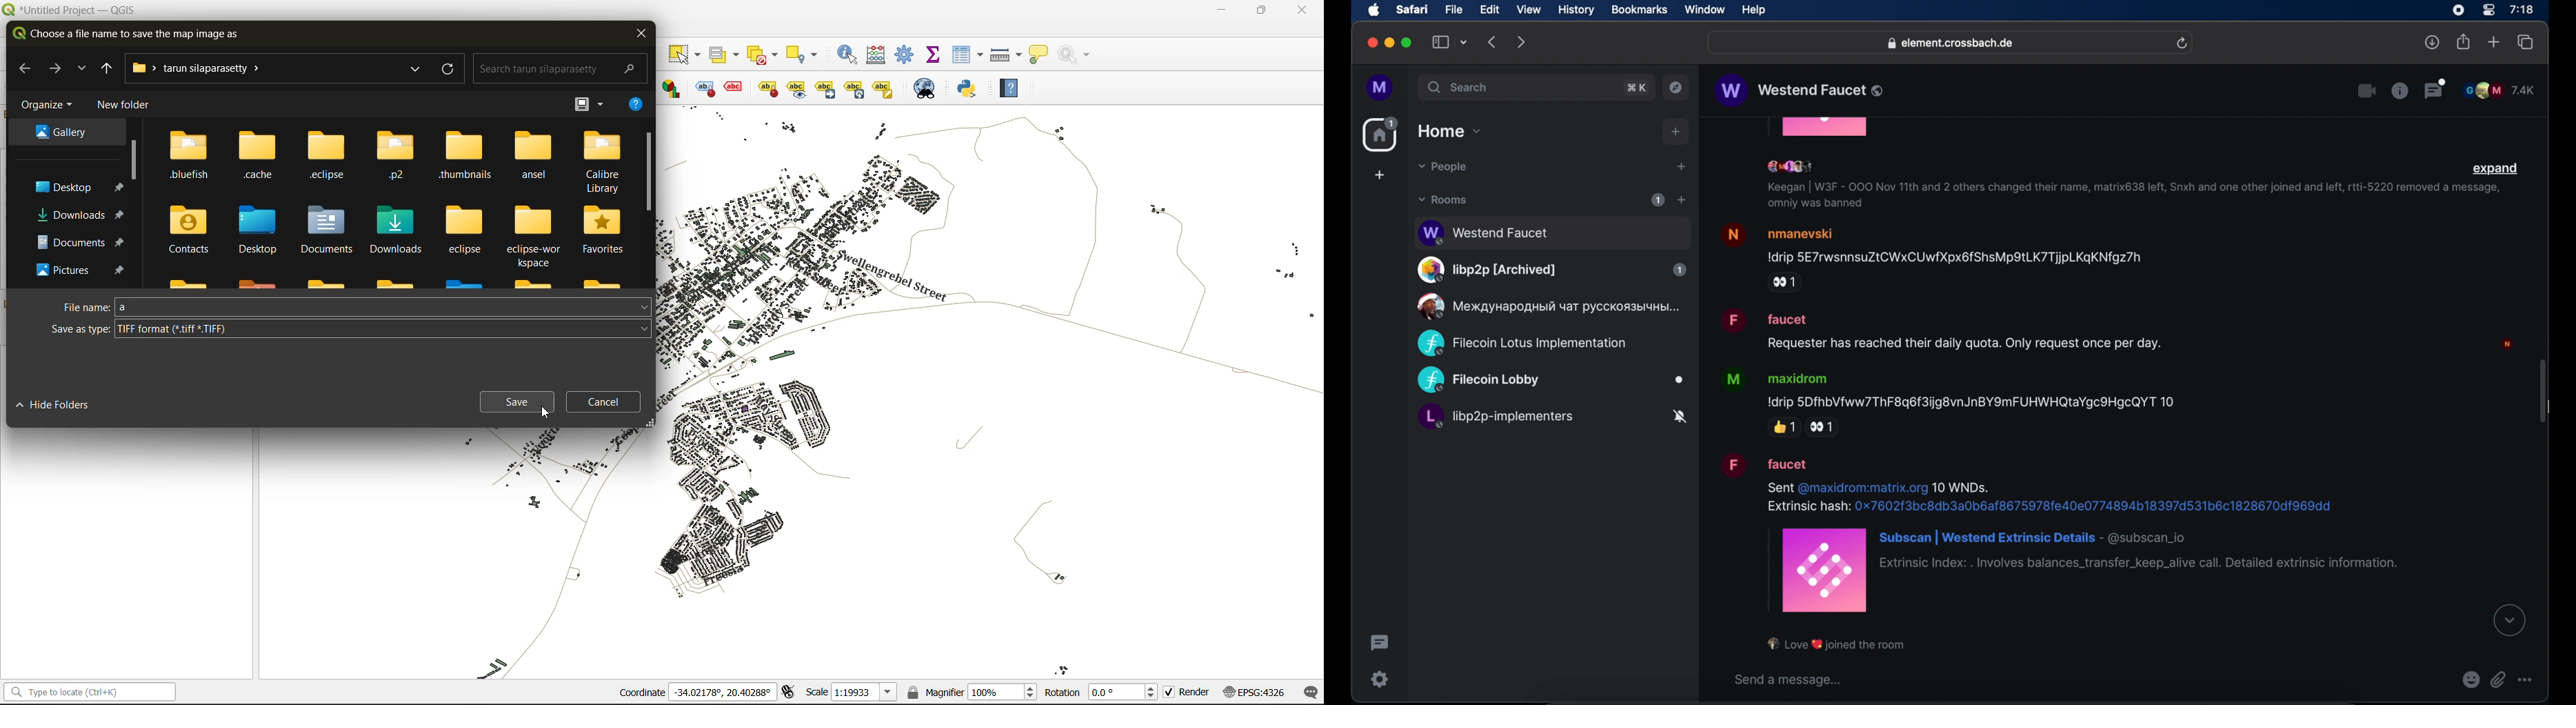 The image size is (2576, 728). Describe the element at coordinates (1552, 231) in the screenshot. I see `public room` at that location.